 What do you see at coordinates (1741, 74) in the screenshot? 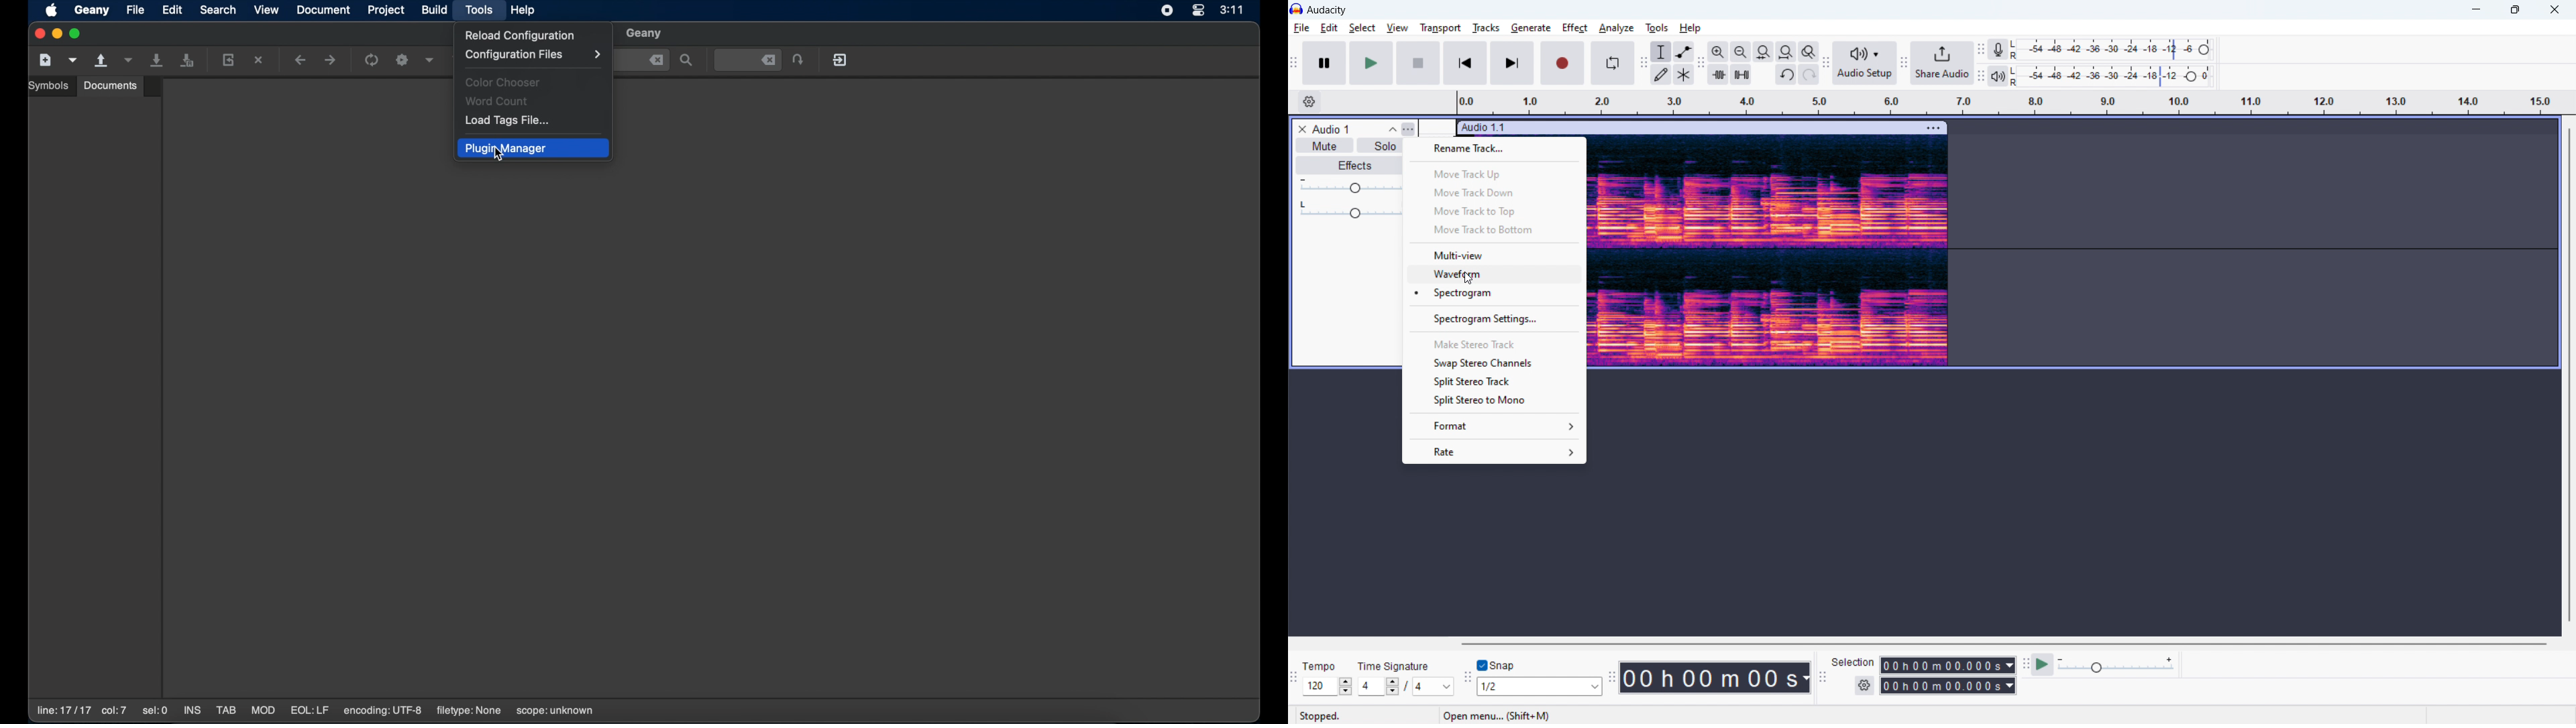
I see `silence audiio selection` at bounding box center [1741, 74].